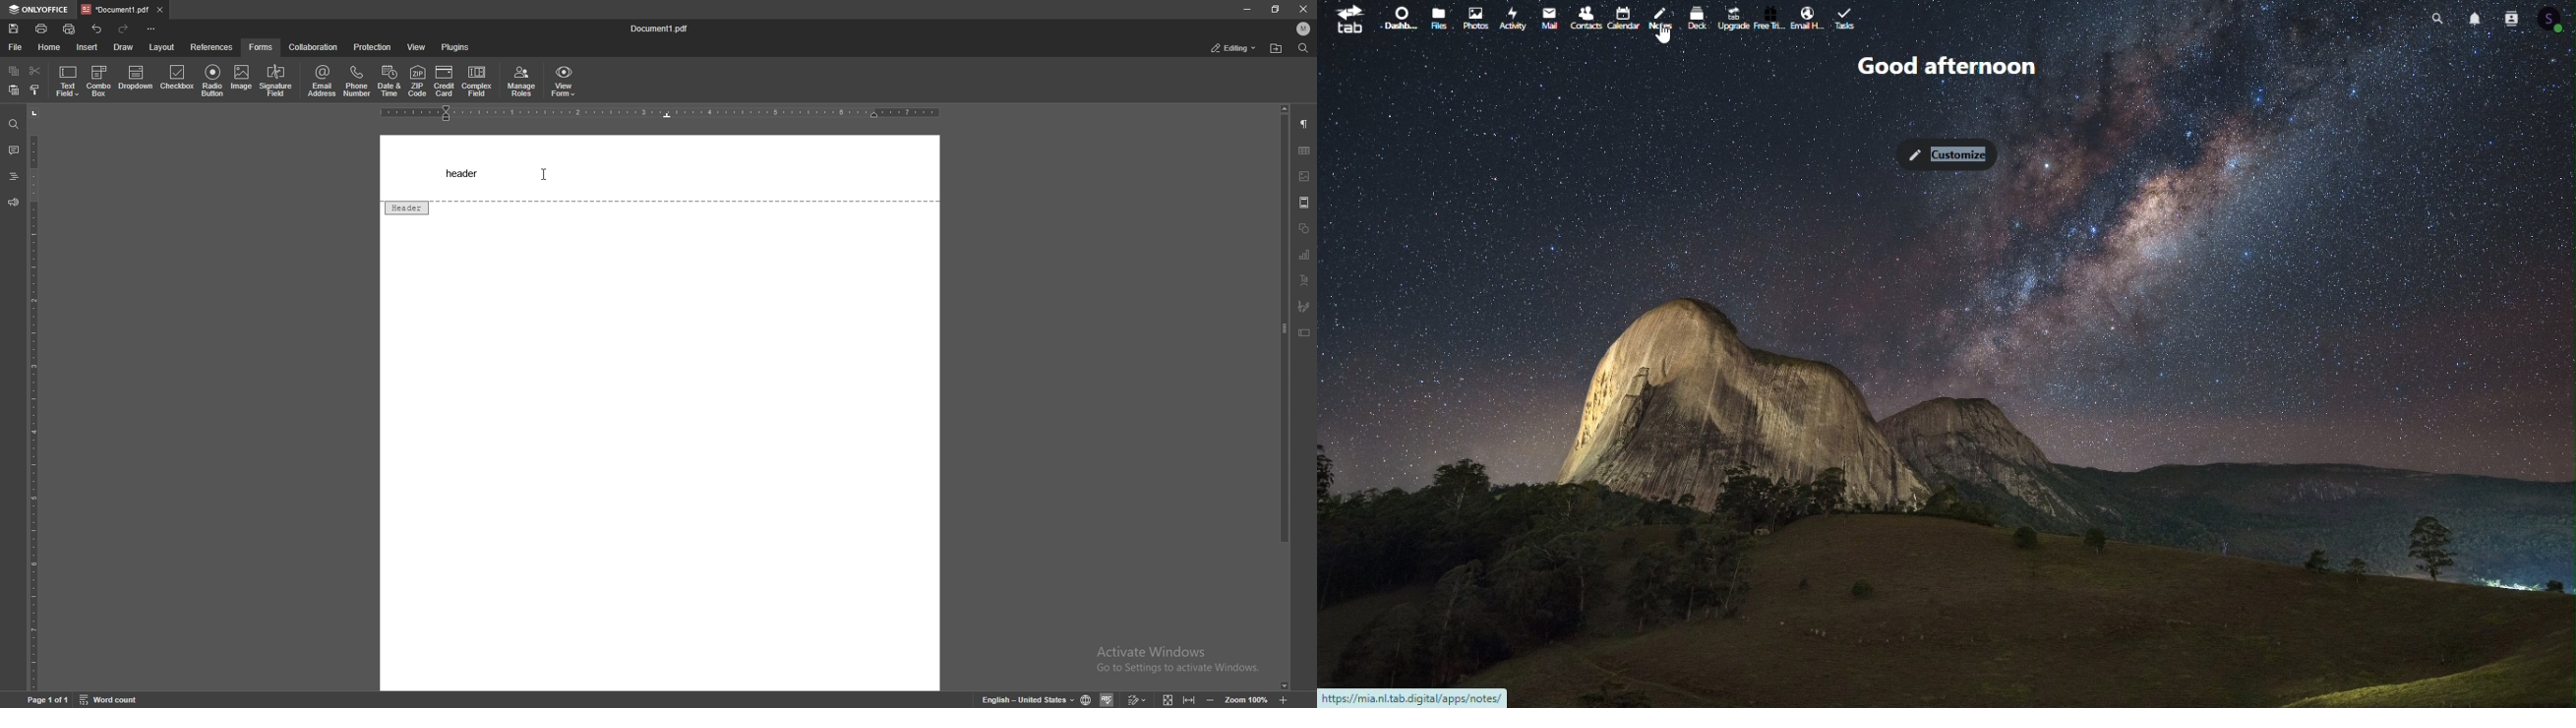 This screenshot has width=2576, height=728. Describe the element at coordinates (14, 175) in the screenshot. I see `headings` at that location.